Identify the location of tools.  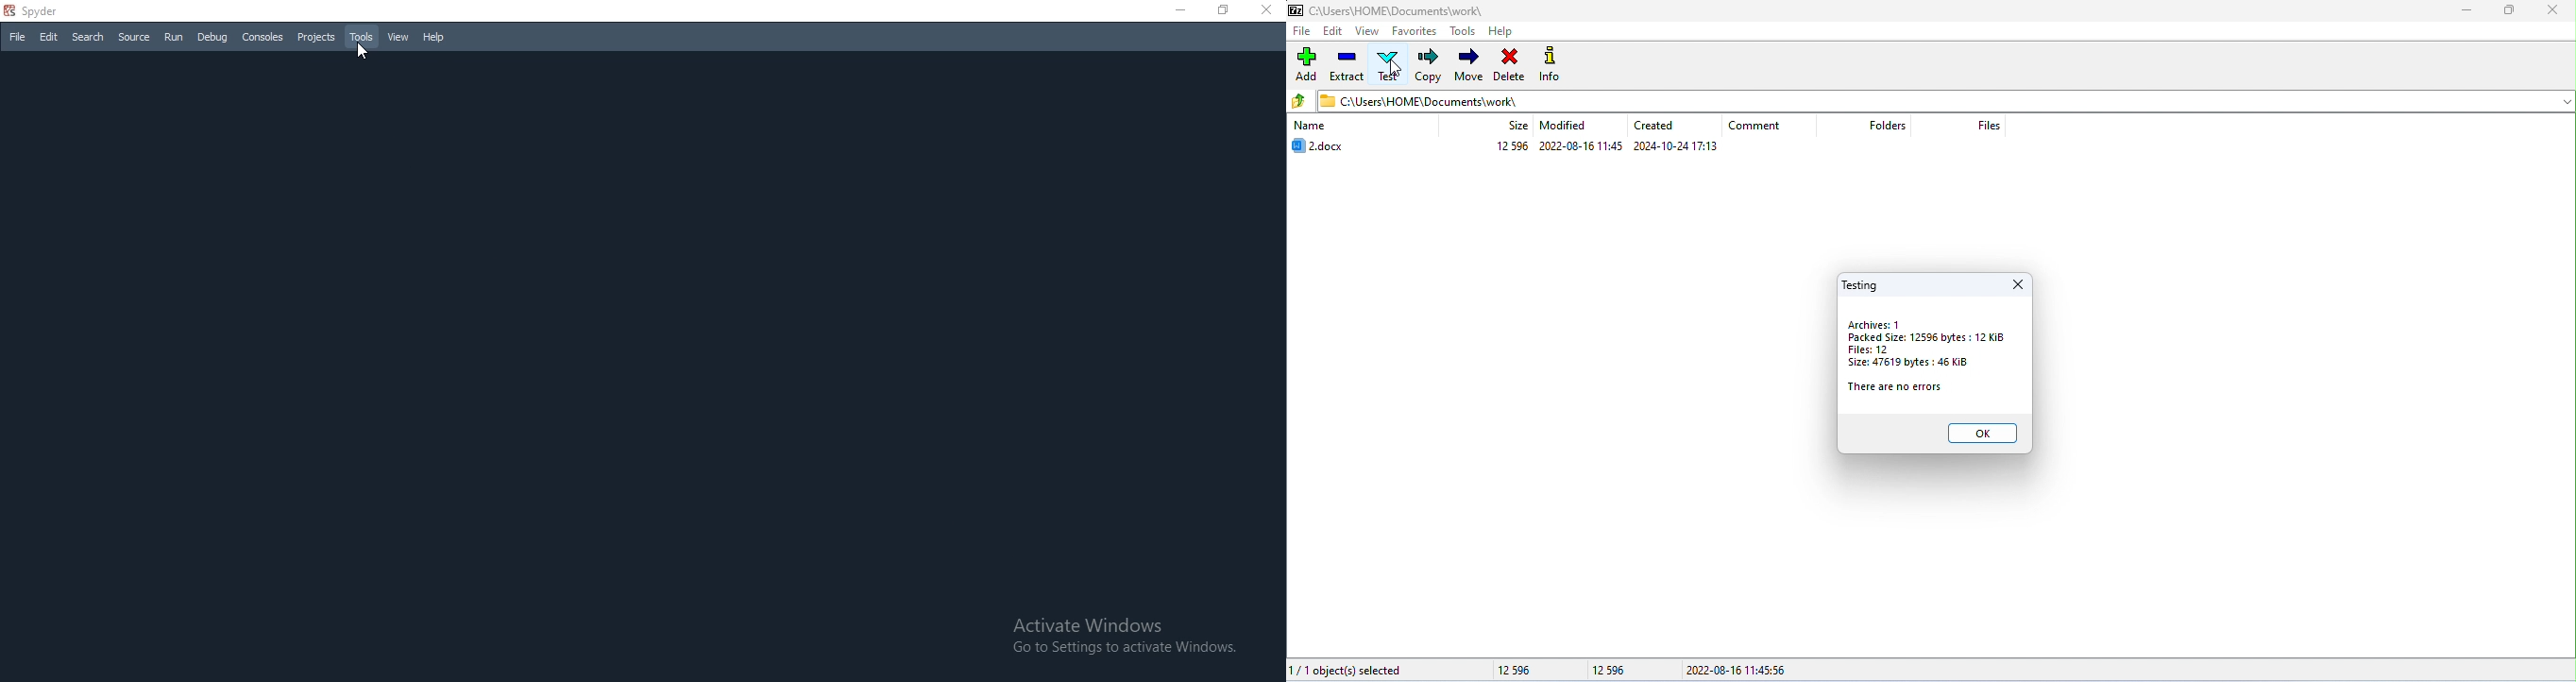
(1464, 29).